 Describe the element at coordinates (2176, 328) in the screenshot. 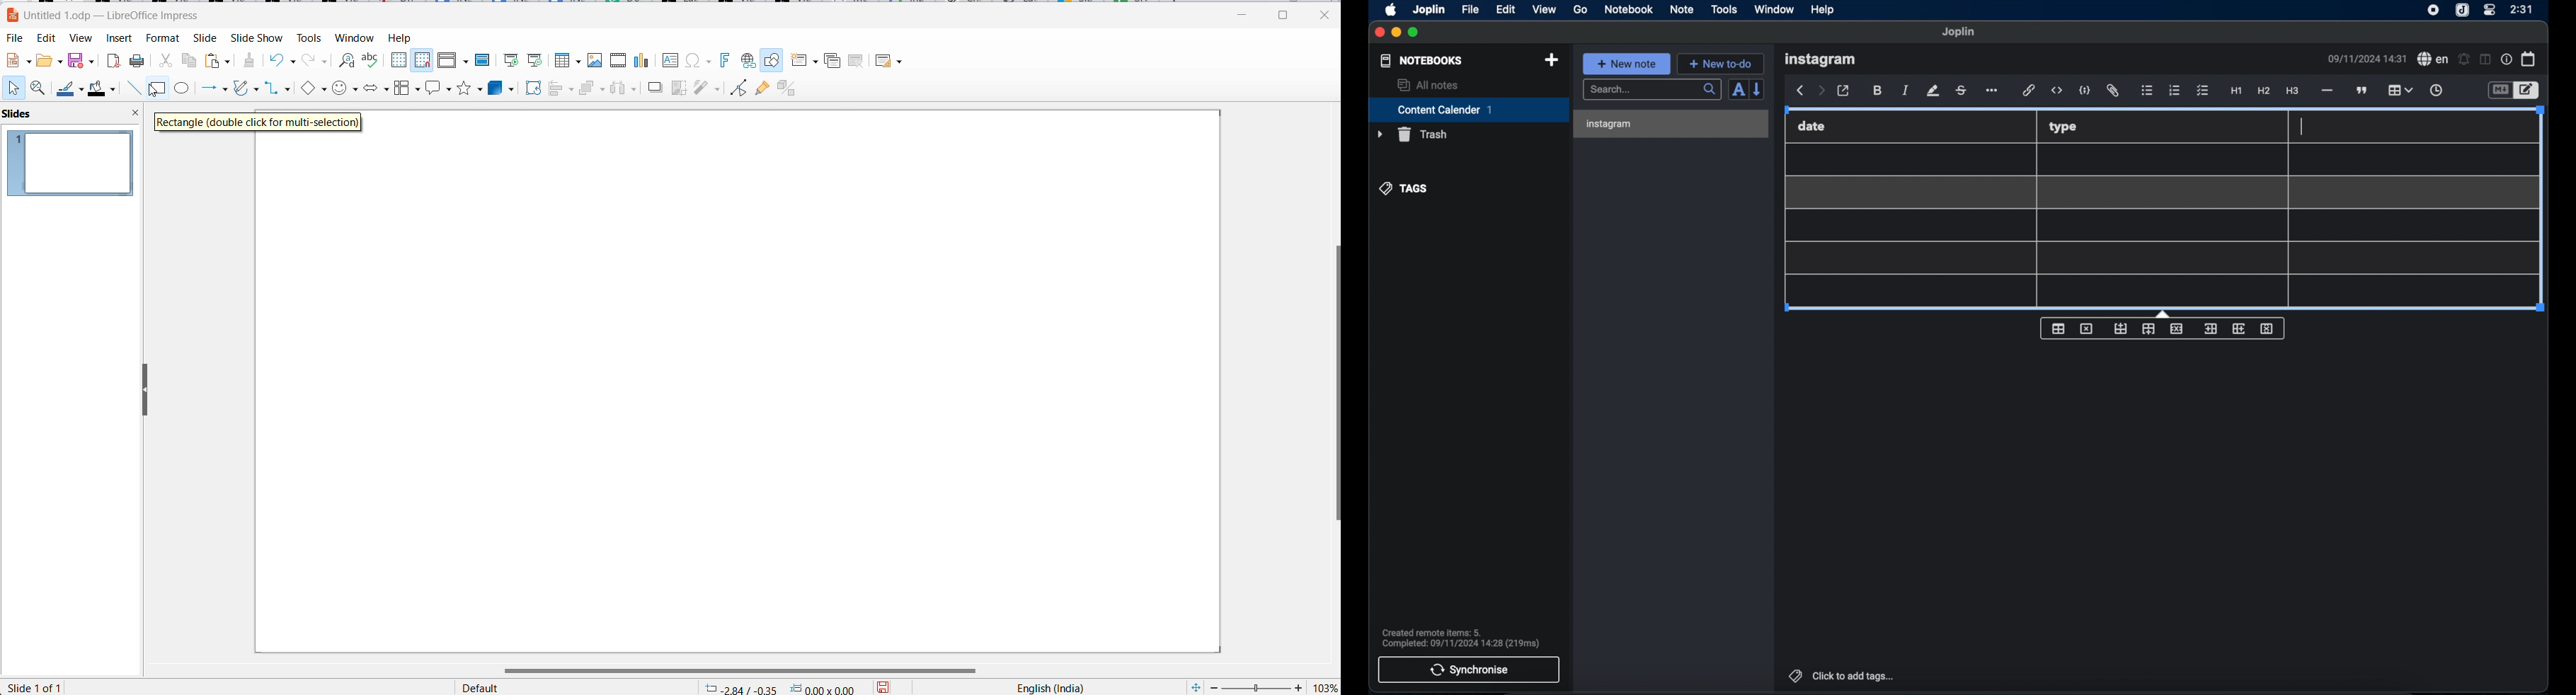

I see `delete row` at that location.